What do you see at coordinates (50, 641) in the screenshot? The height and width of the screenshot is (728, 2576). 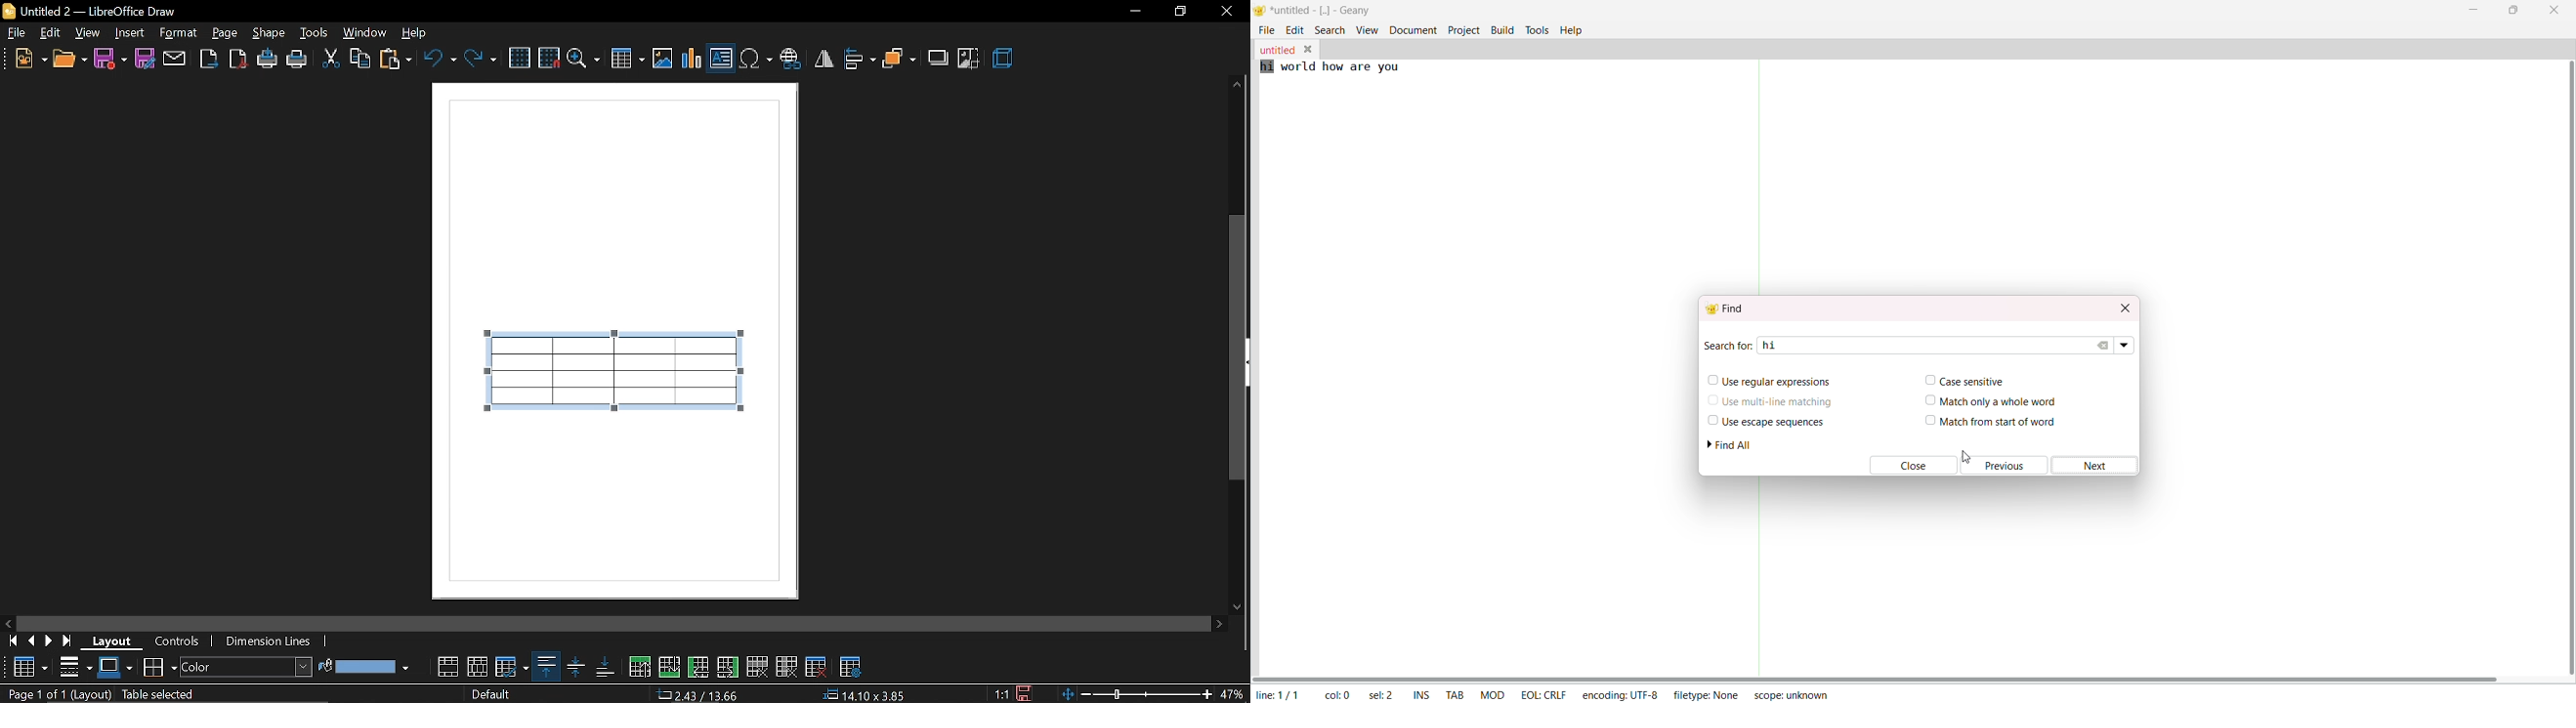 I see `next page` at bounding box center [50, 641].